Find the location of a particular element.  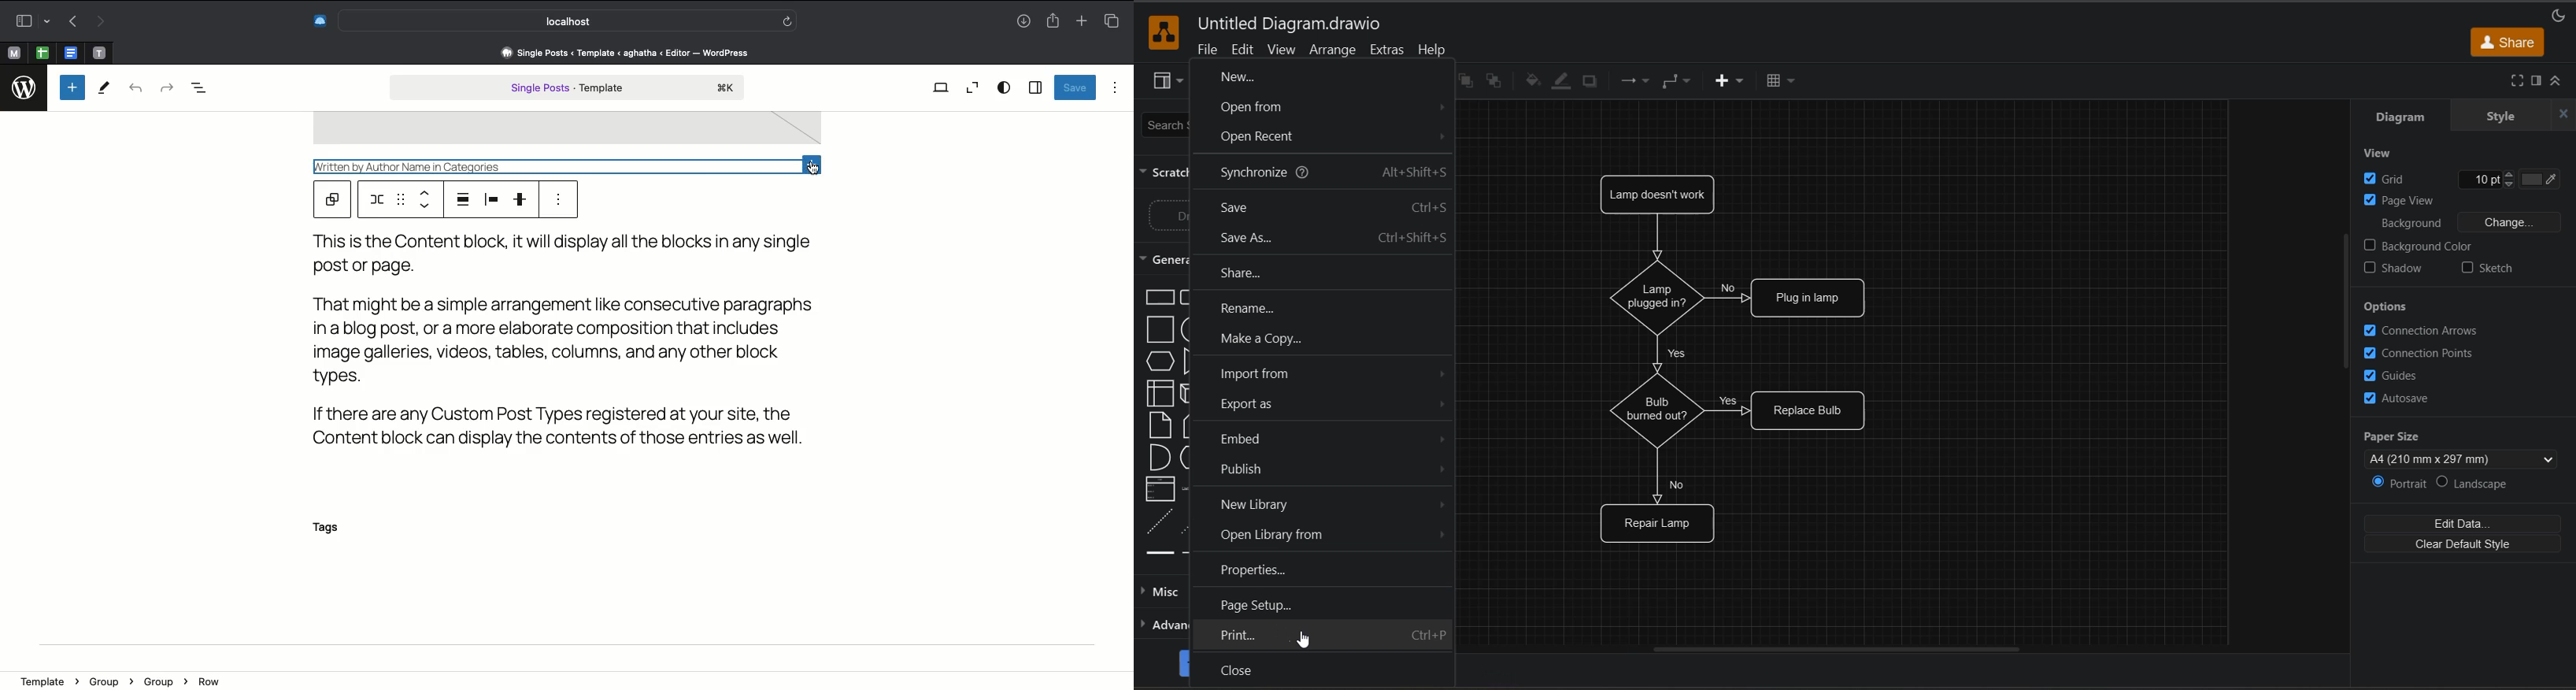

connection points is located at coordinates (2421, 353).